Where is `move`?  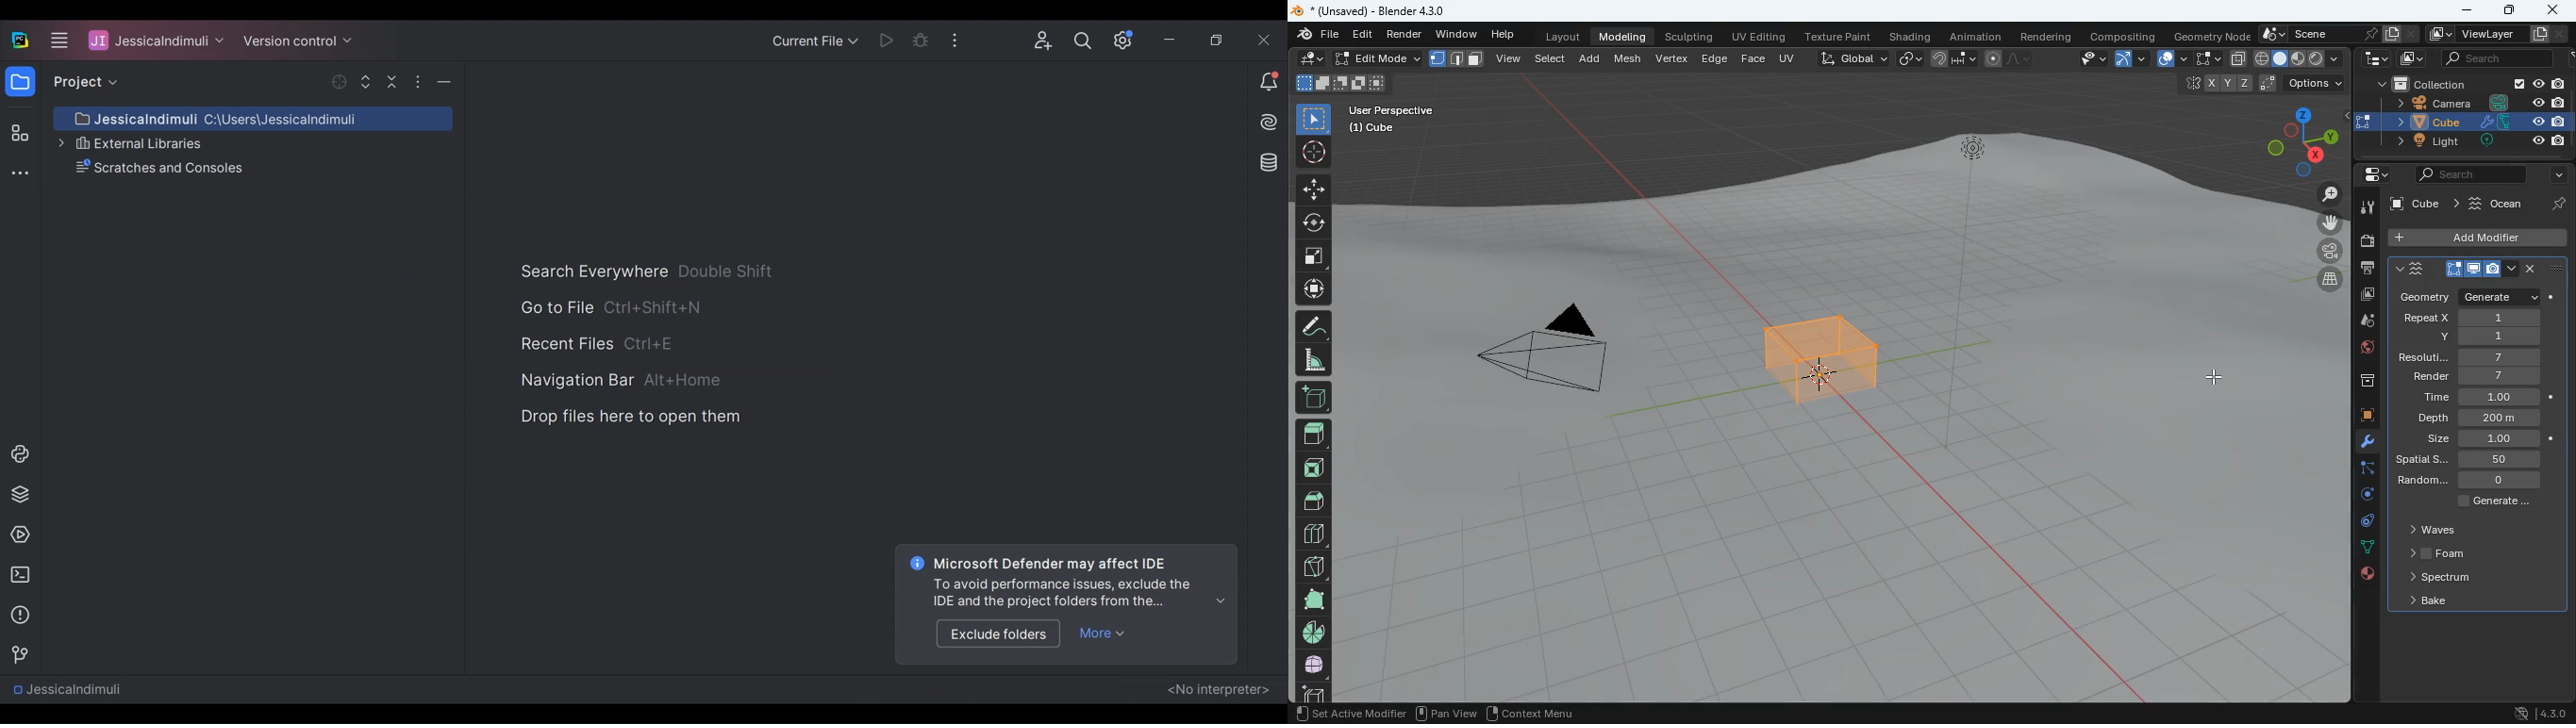
move is located at coordinates (2326, 223).